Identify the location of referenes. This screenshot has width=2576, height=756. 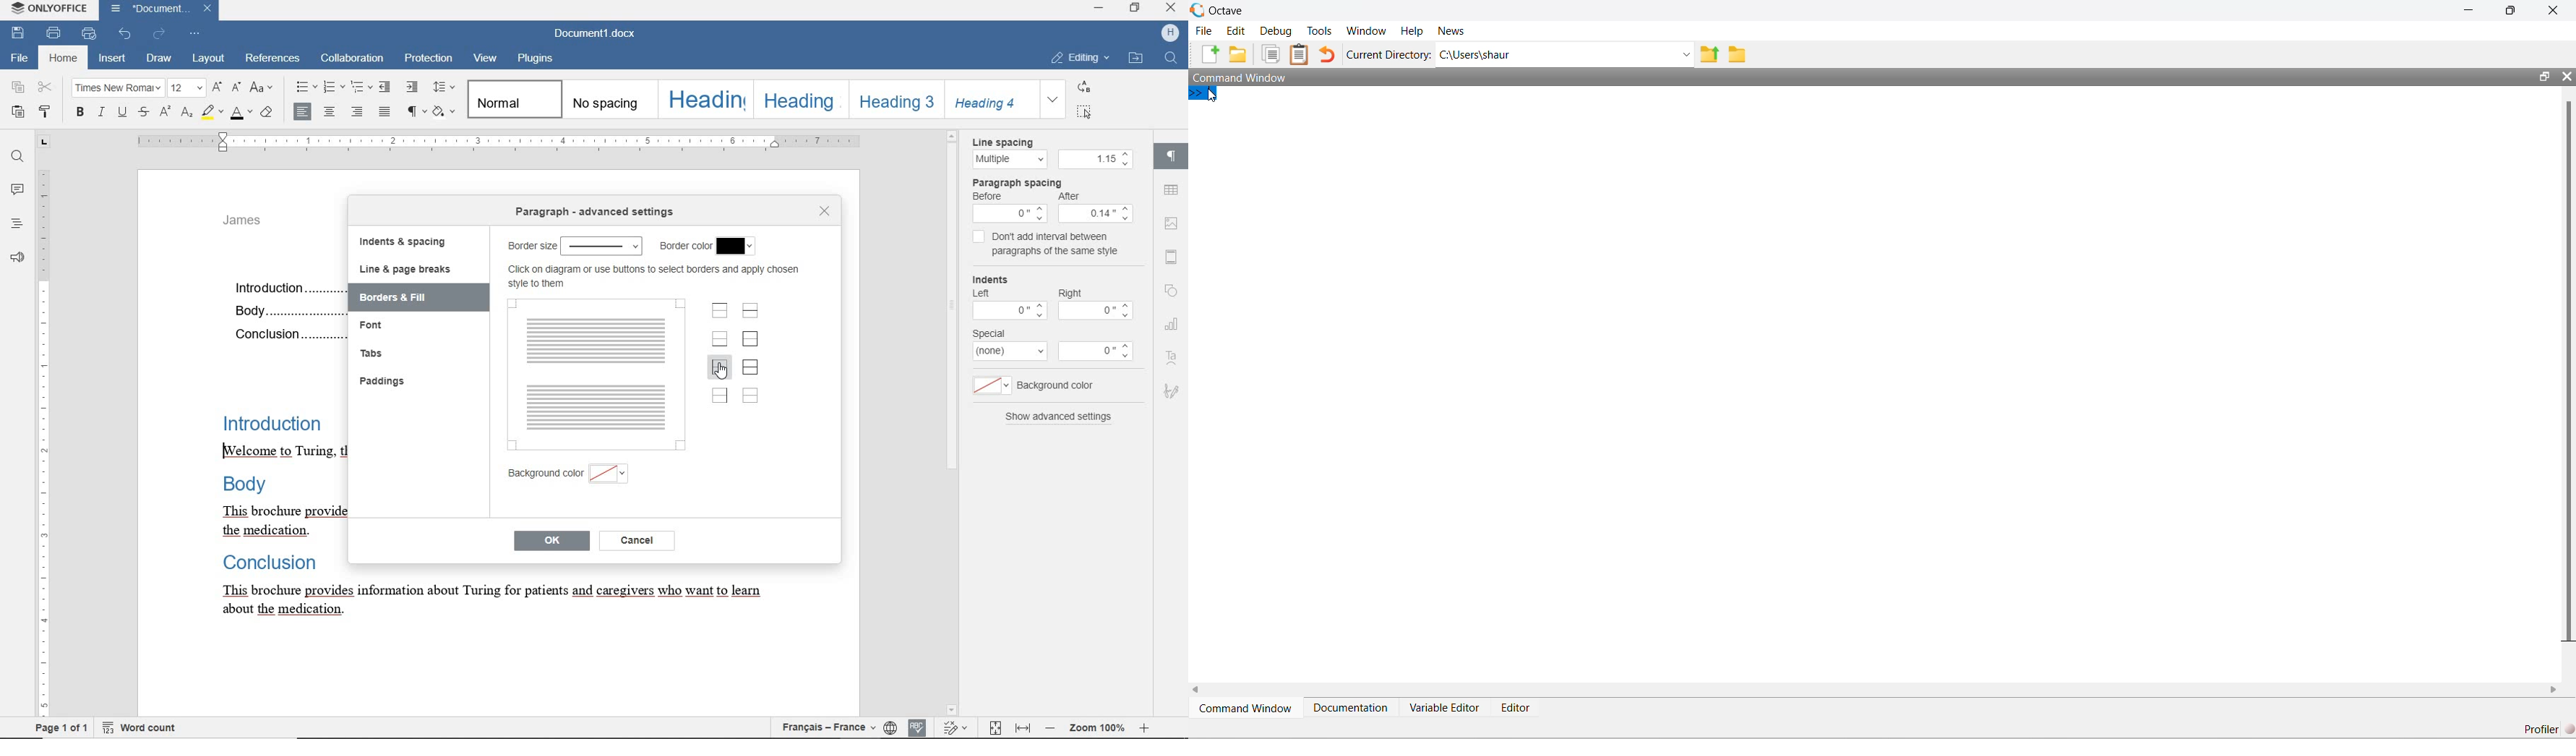
(274, 59).